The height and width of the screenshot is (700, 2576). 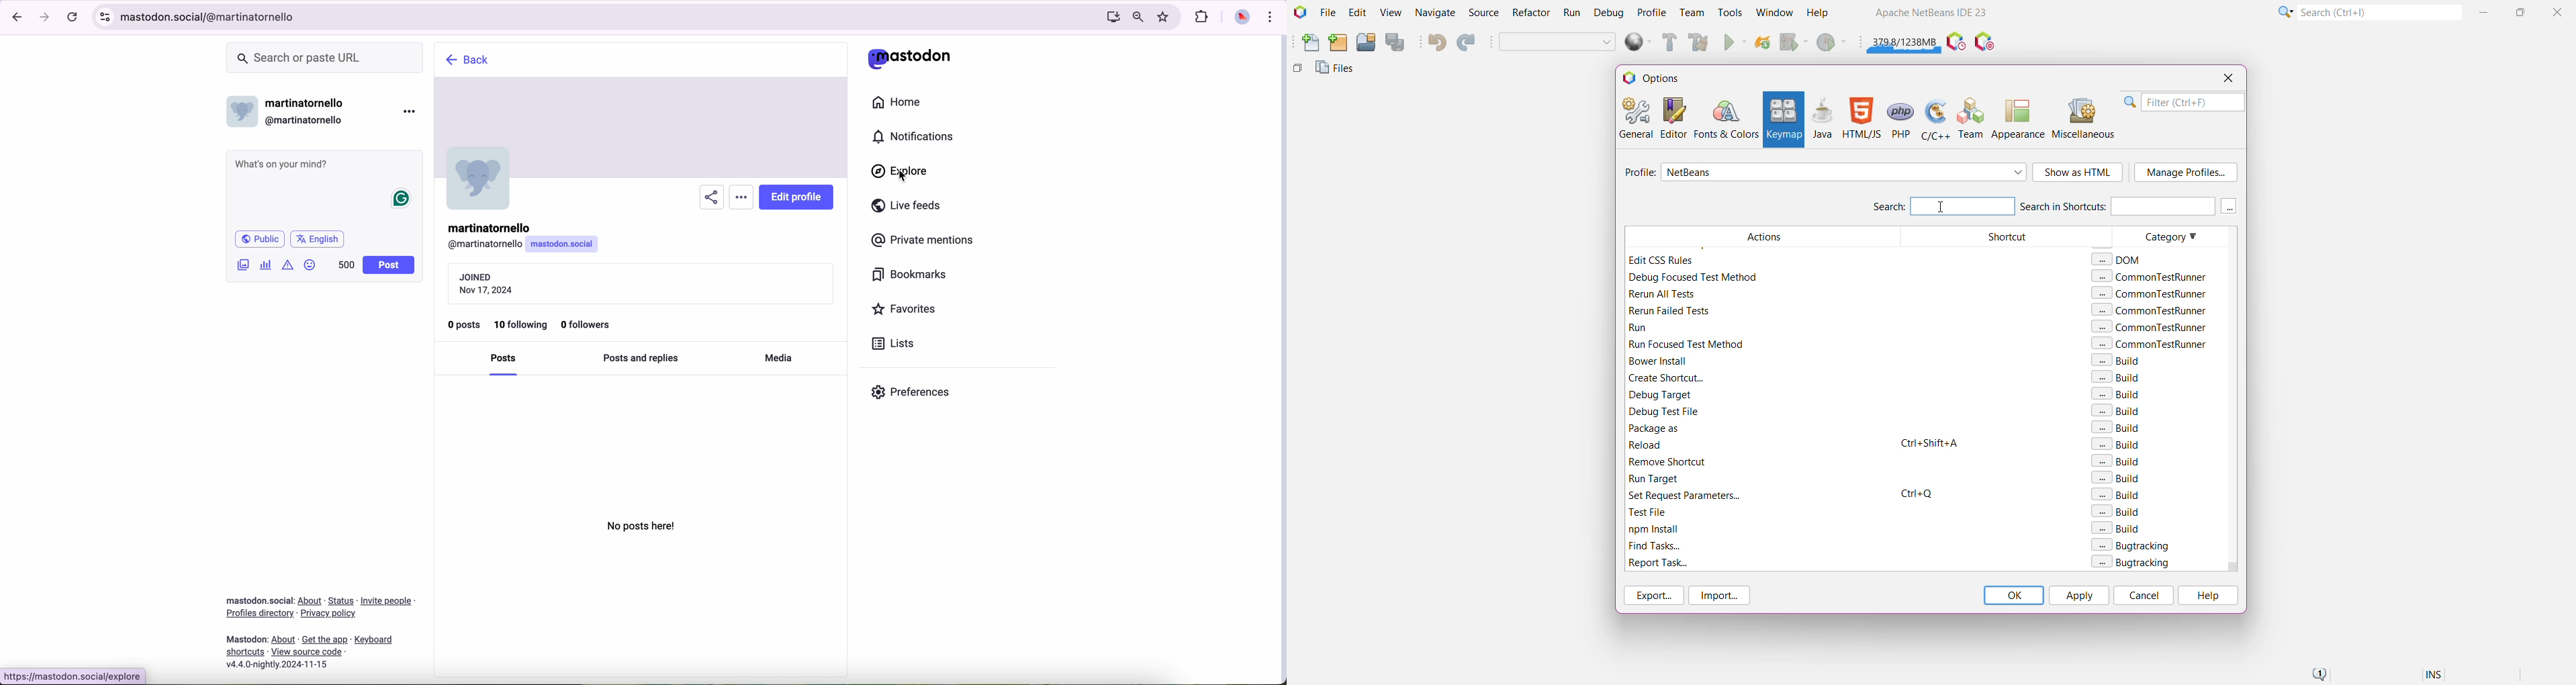 What do you see at coordinates (742, 197) in the screenshot?
I see `more options` at bounding box center [742, 197].